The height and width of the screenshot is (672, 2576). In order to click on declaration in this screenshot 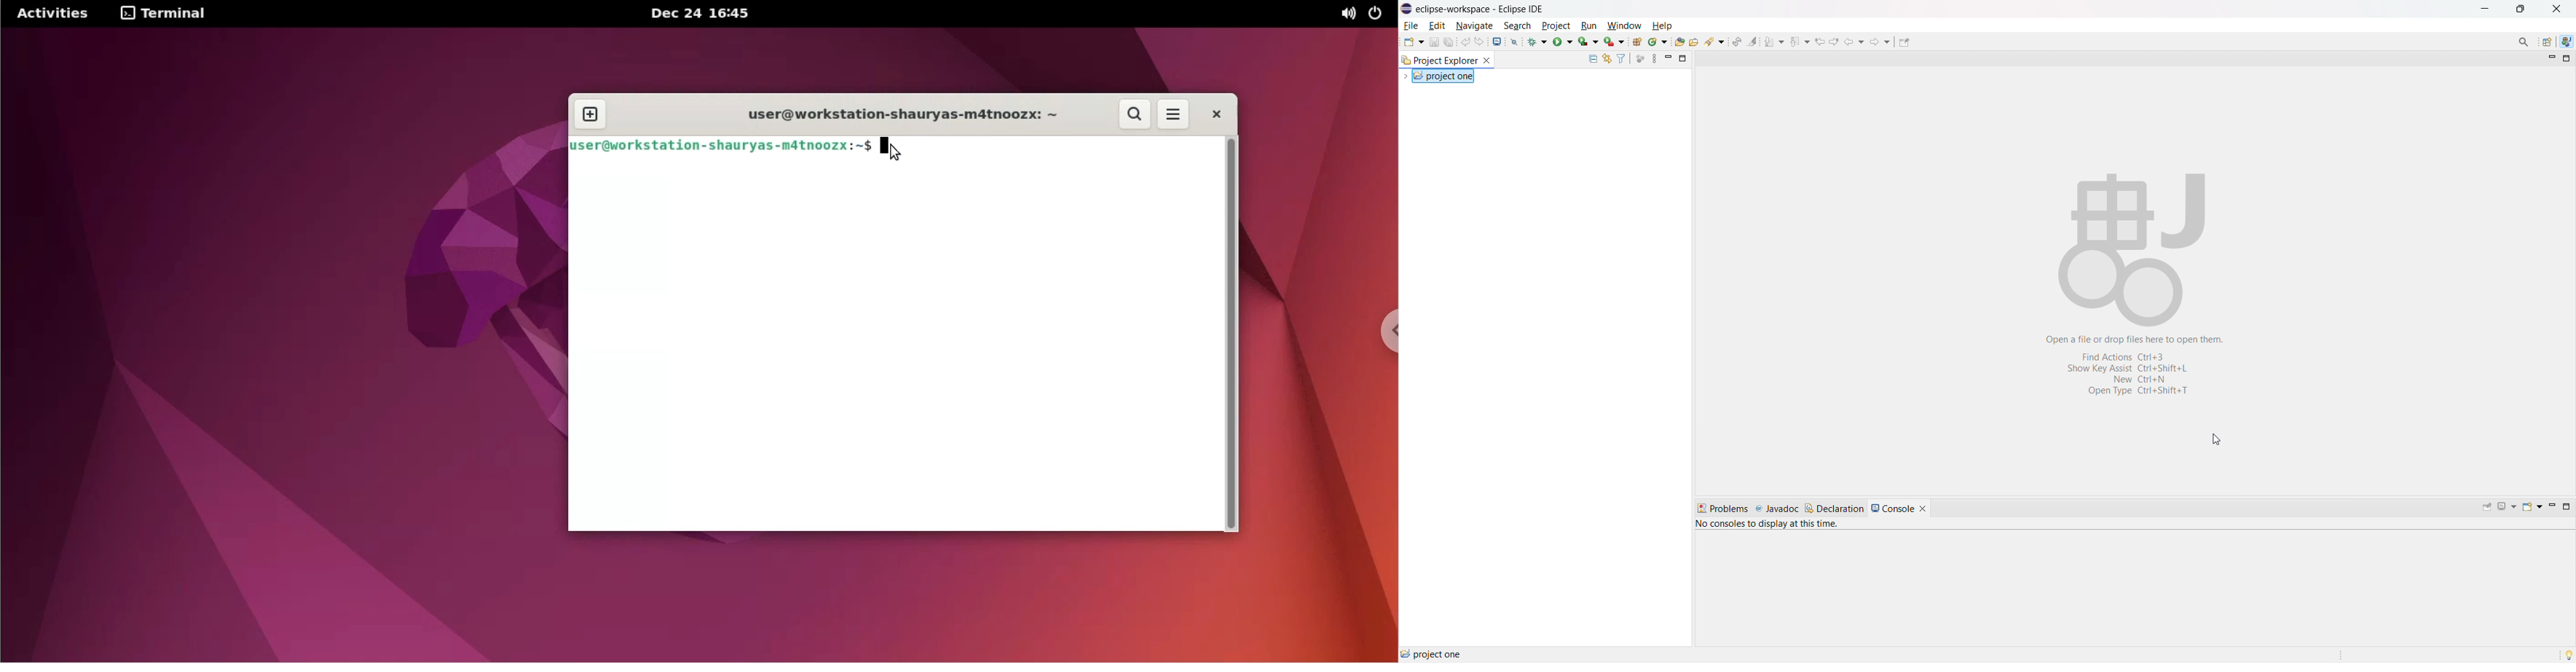, I will do `click(1835, 508)`.